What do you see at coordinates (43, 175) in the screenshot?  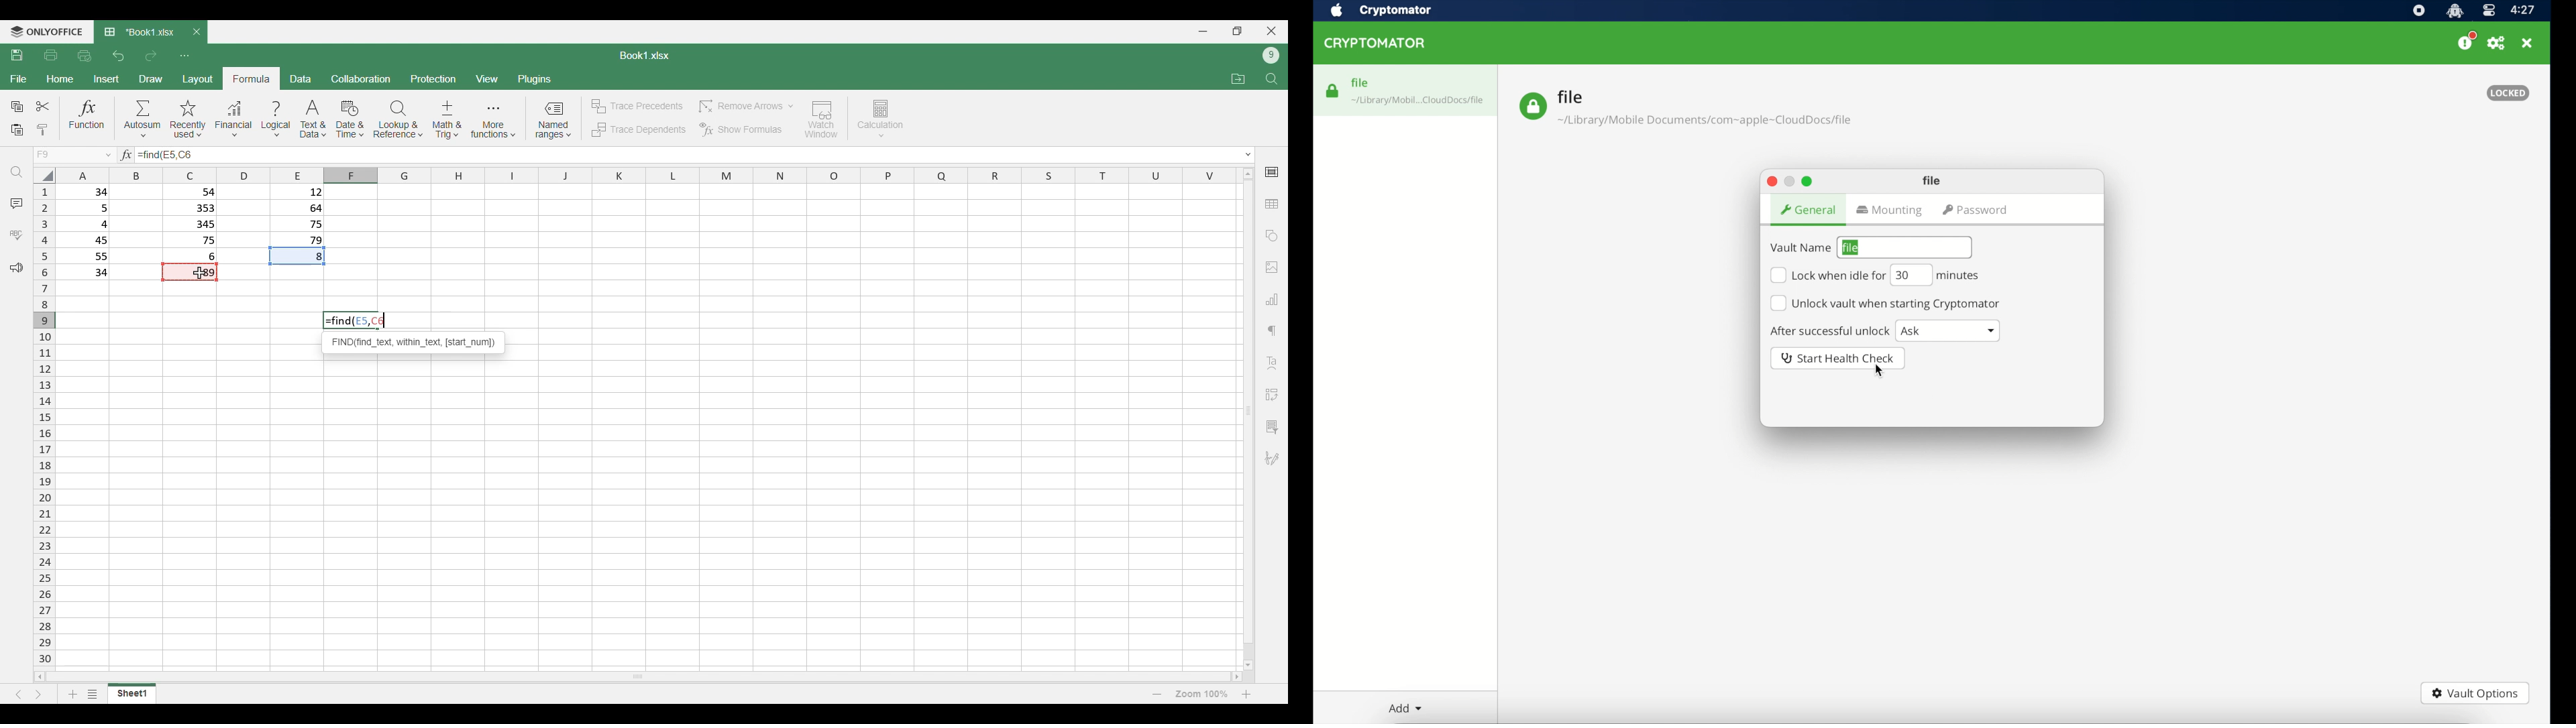 I see `Click to select all cells` at bounding box center [43, 175].